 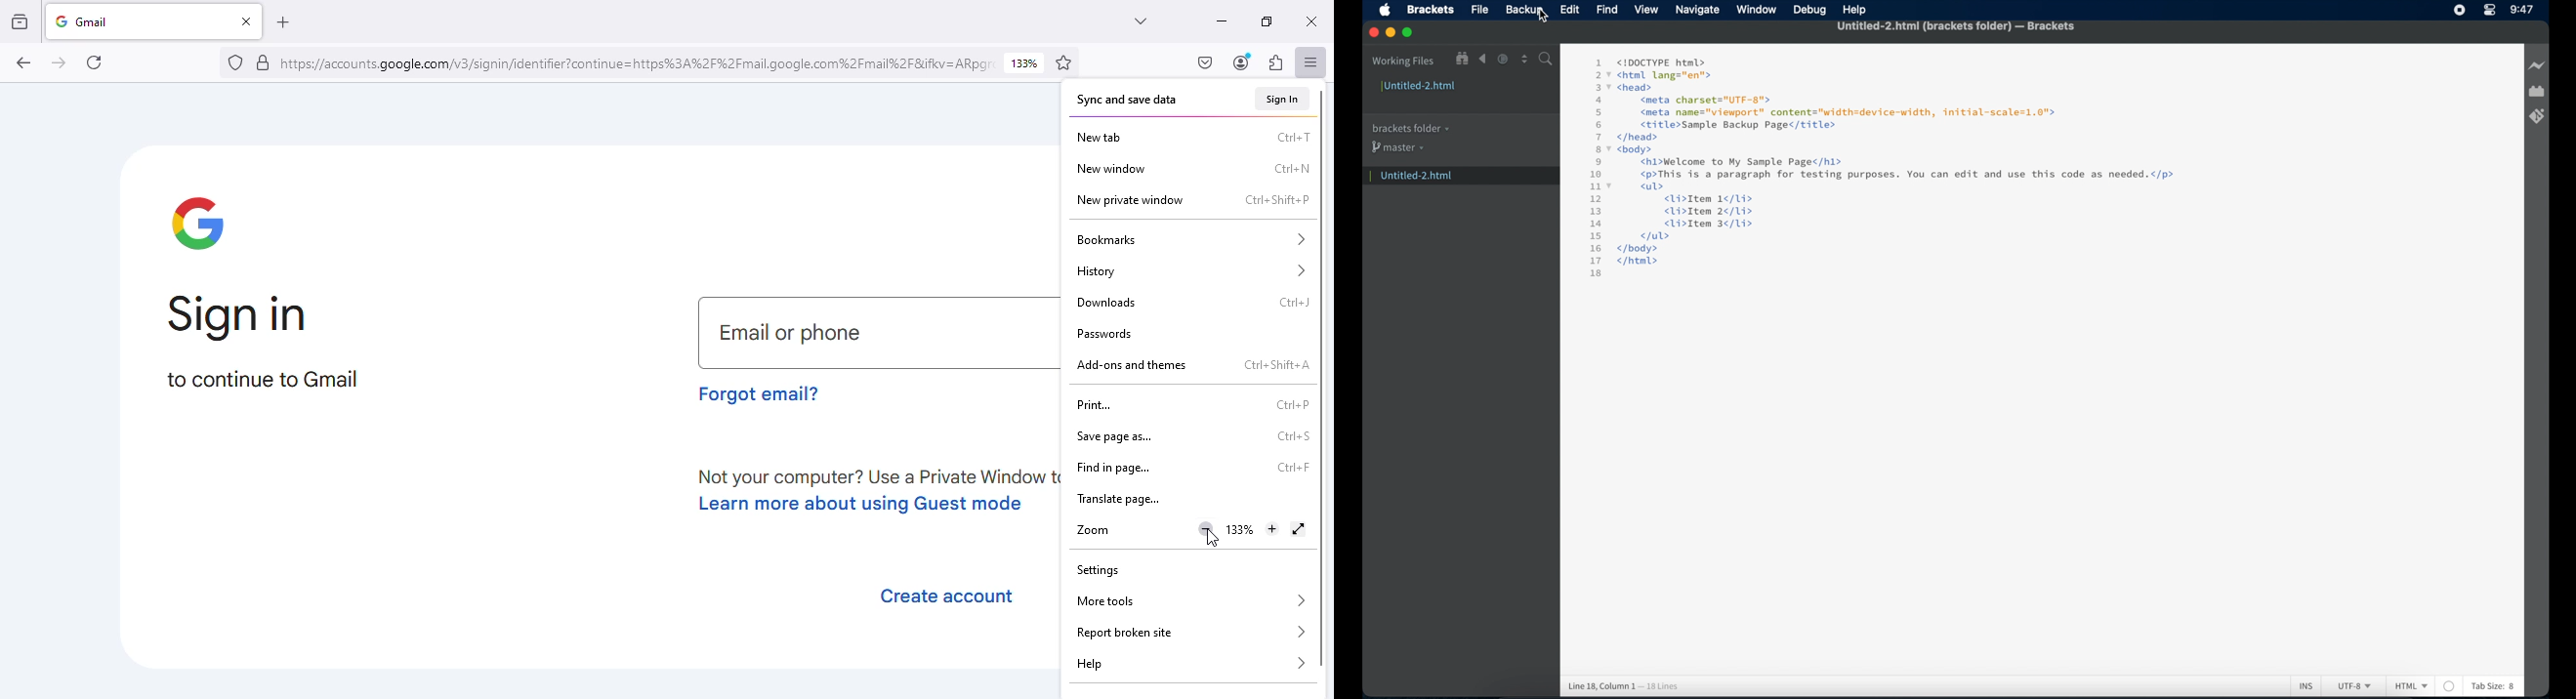 I want to click on downloads, so click(x=1104, y=303).